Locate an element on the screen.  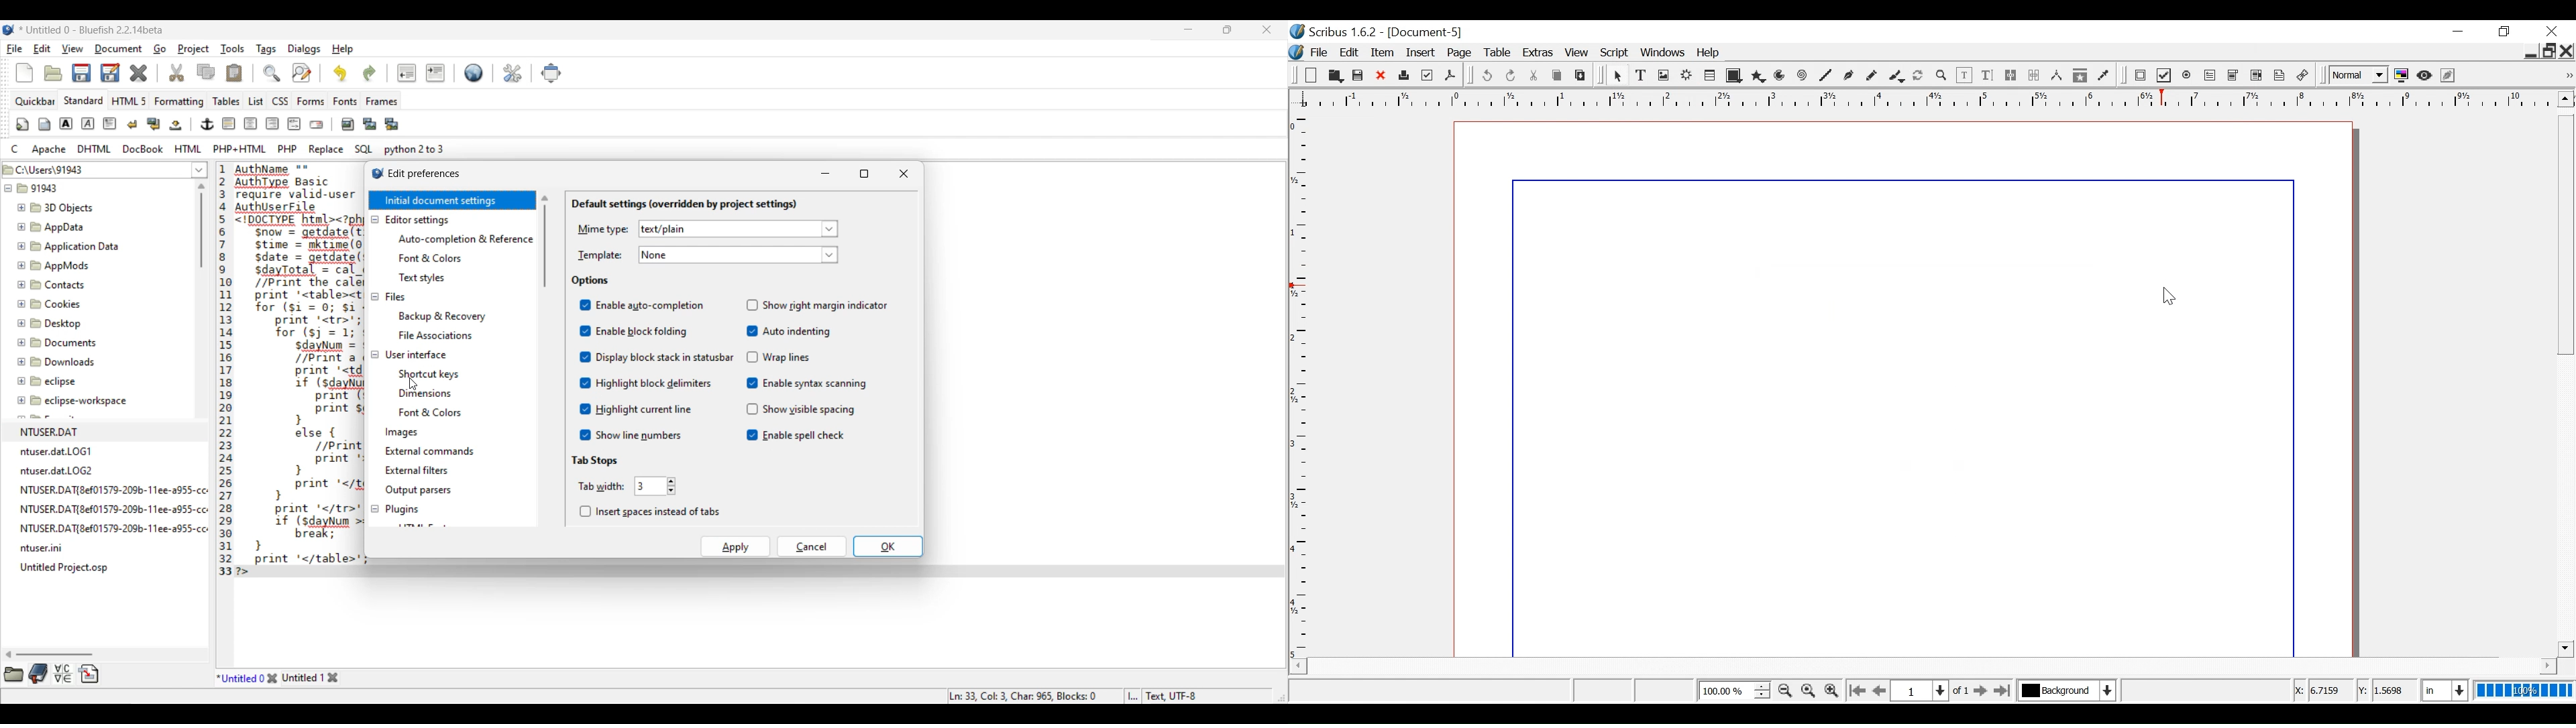
Edit Text with Story Editor is located at coordinates (1986, 75).